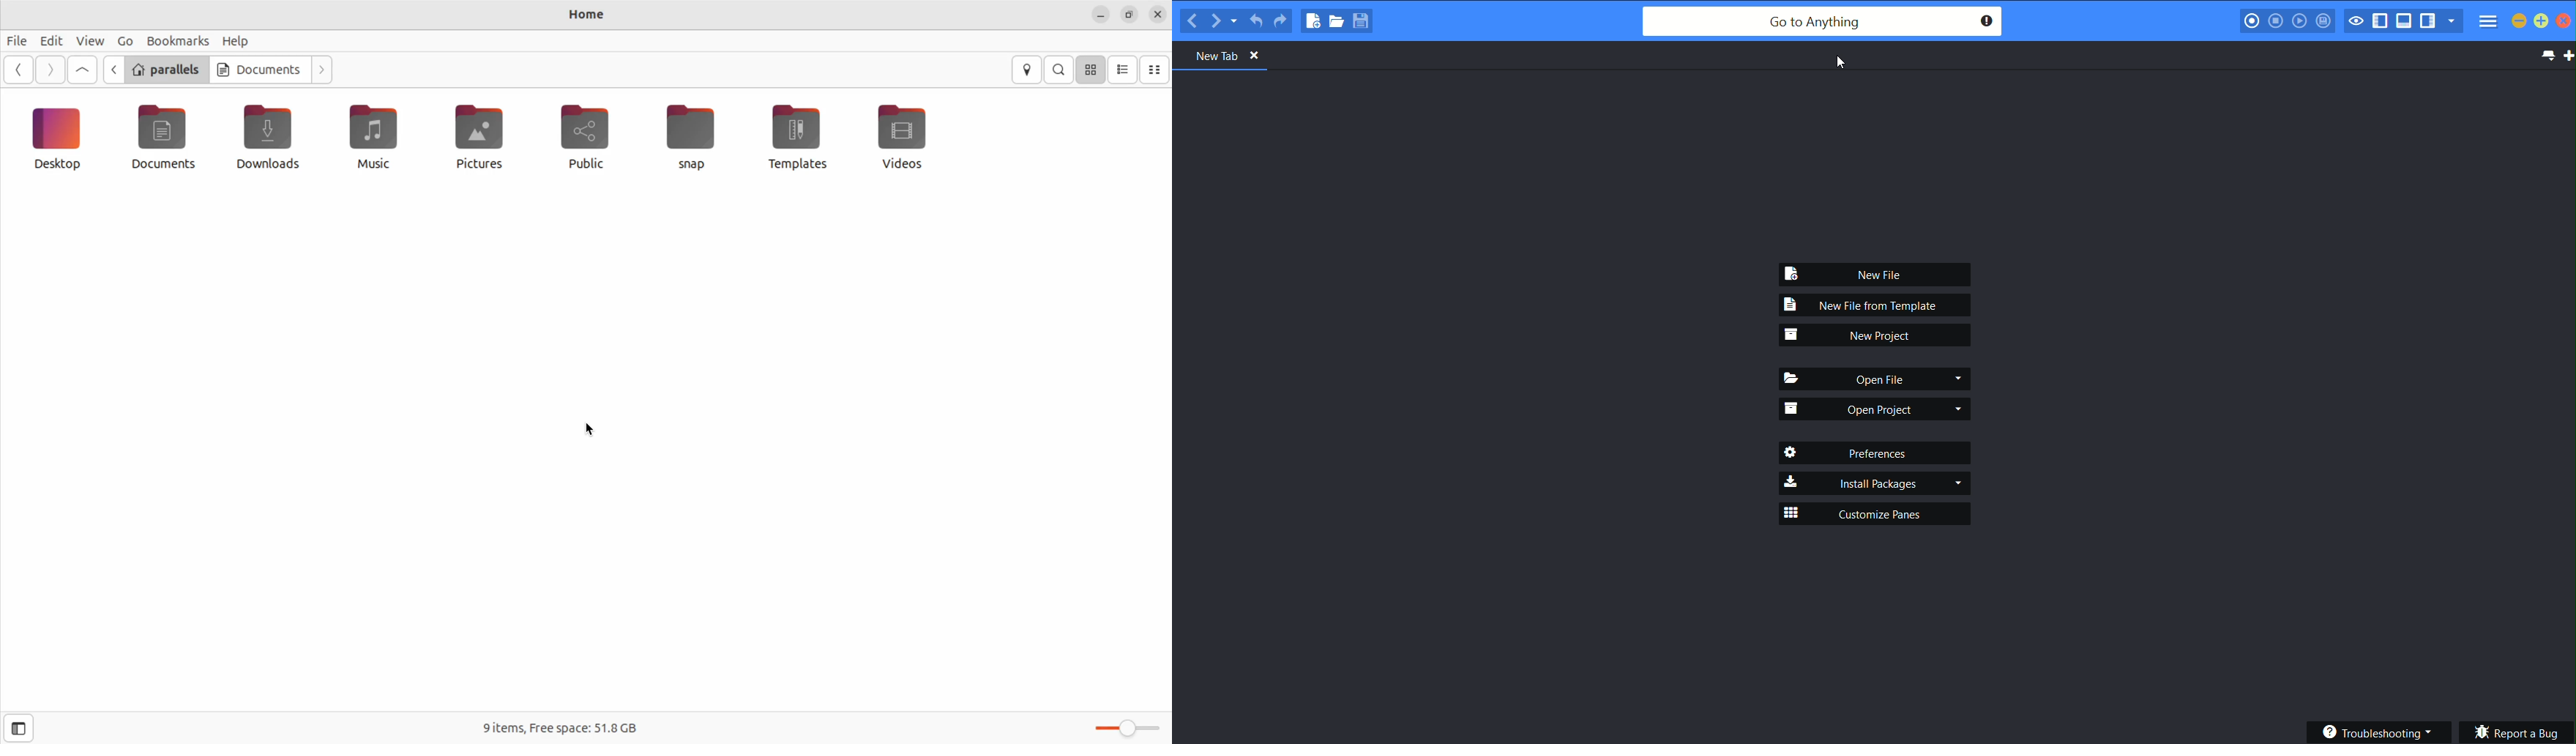 Image resolution: width=2576 pixels, height=756 pixels. What do you see at coordinates (2356, 21) in the screenshot?
I see `toggle focus mode` at bounding box center [2356, 21].